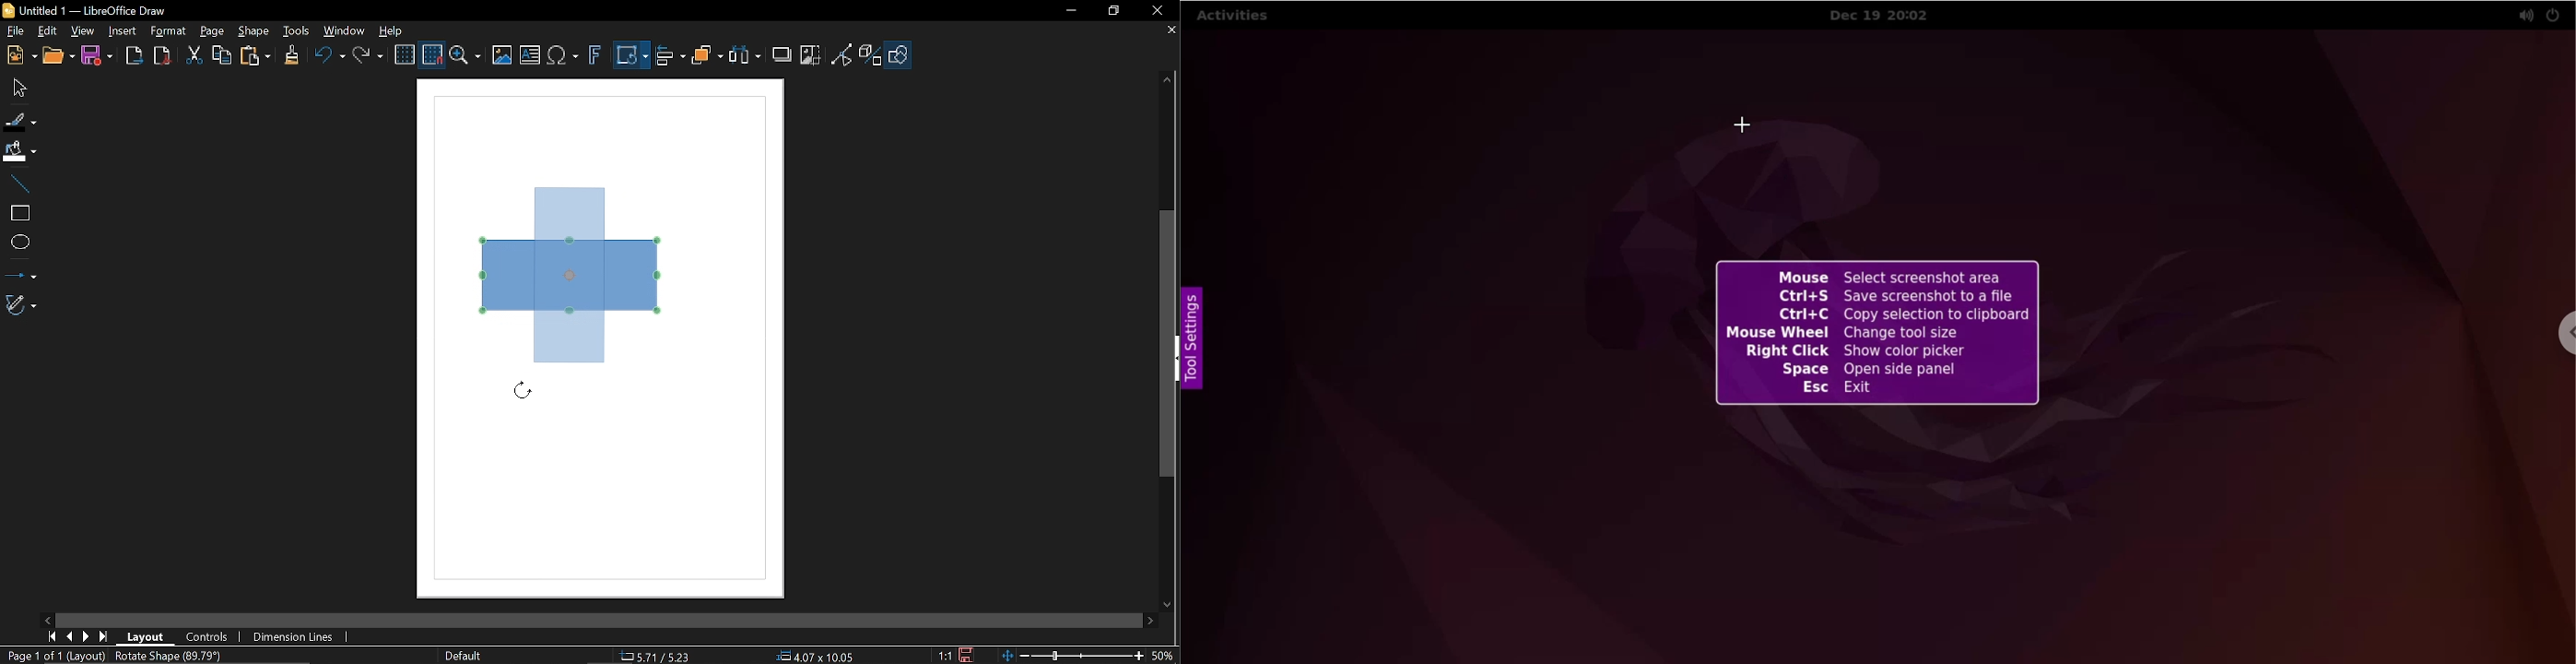  I want to click on Redo, so click(367, 57).